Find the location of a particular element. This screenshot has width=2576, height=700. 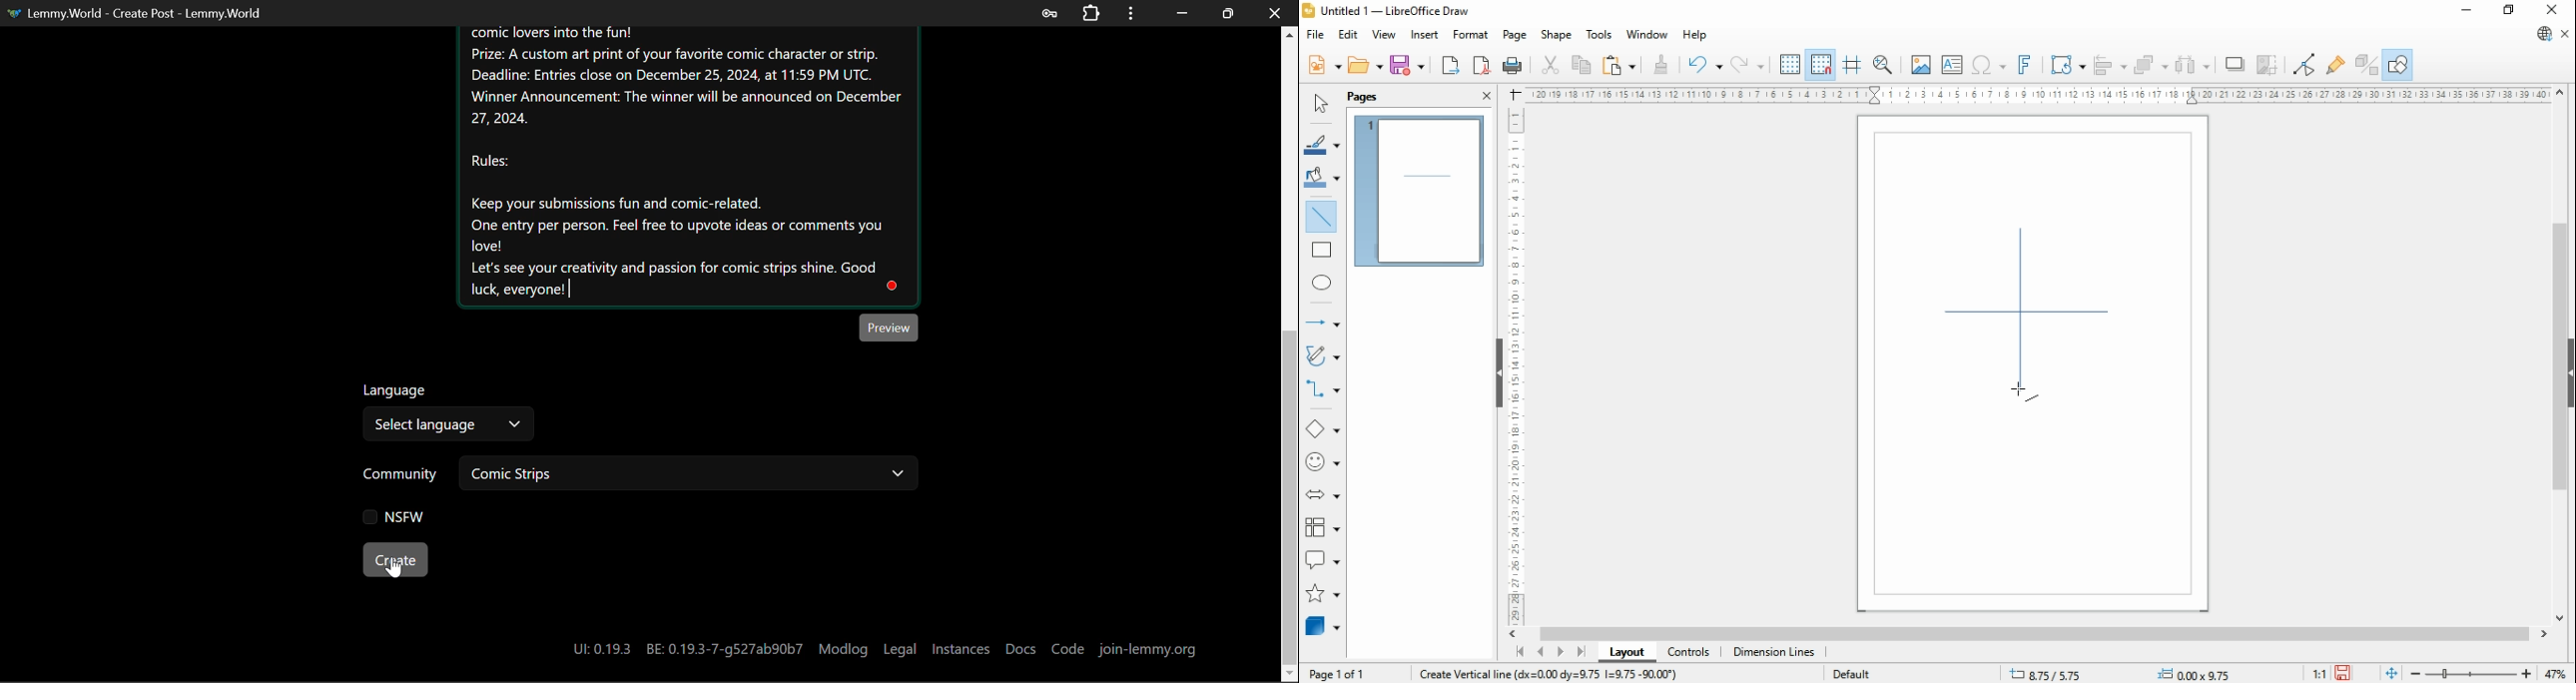

page 1 is located at coordinates (1420, 191).